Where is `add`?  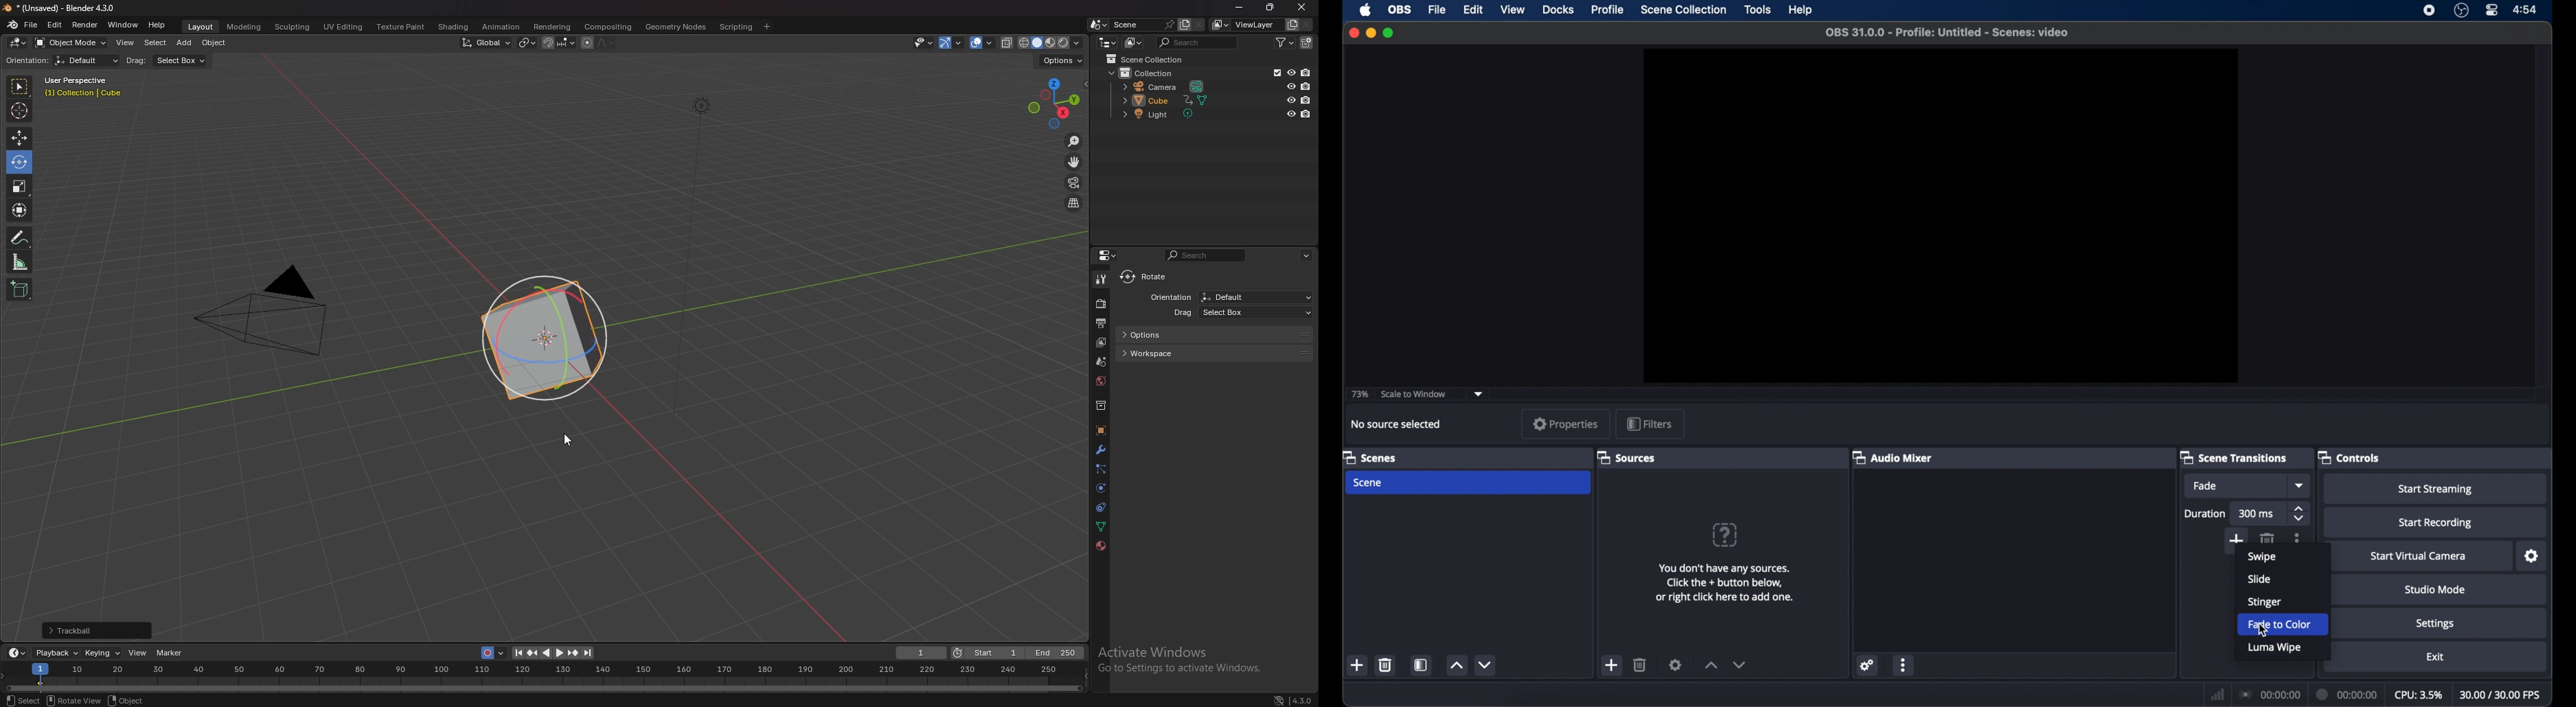 add is located at coordinates (2235, 538).